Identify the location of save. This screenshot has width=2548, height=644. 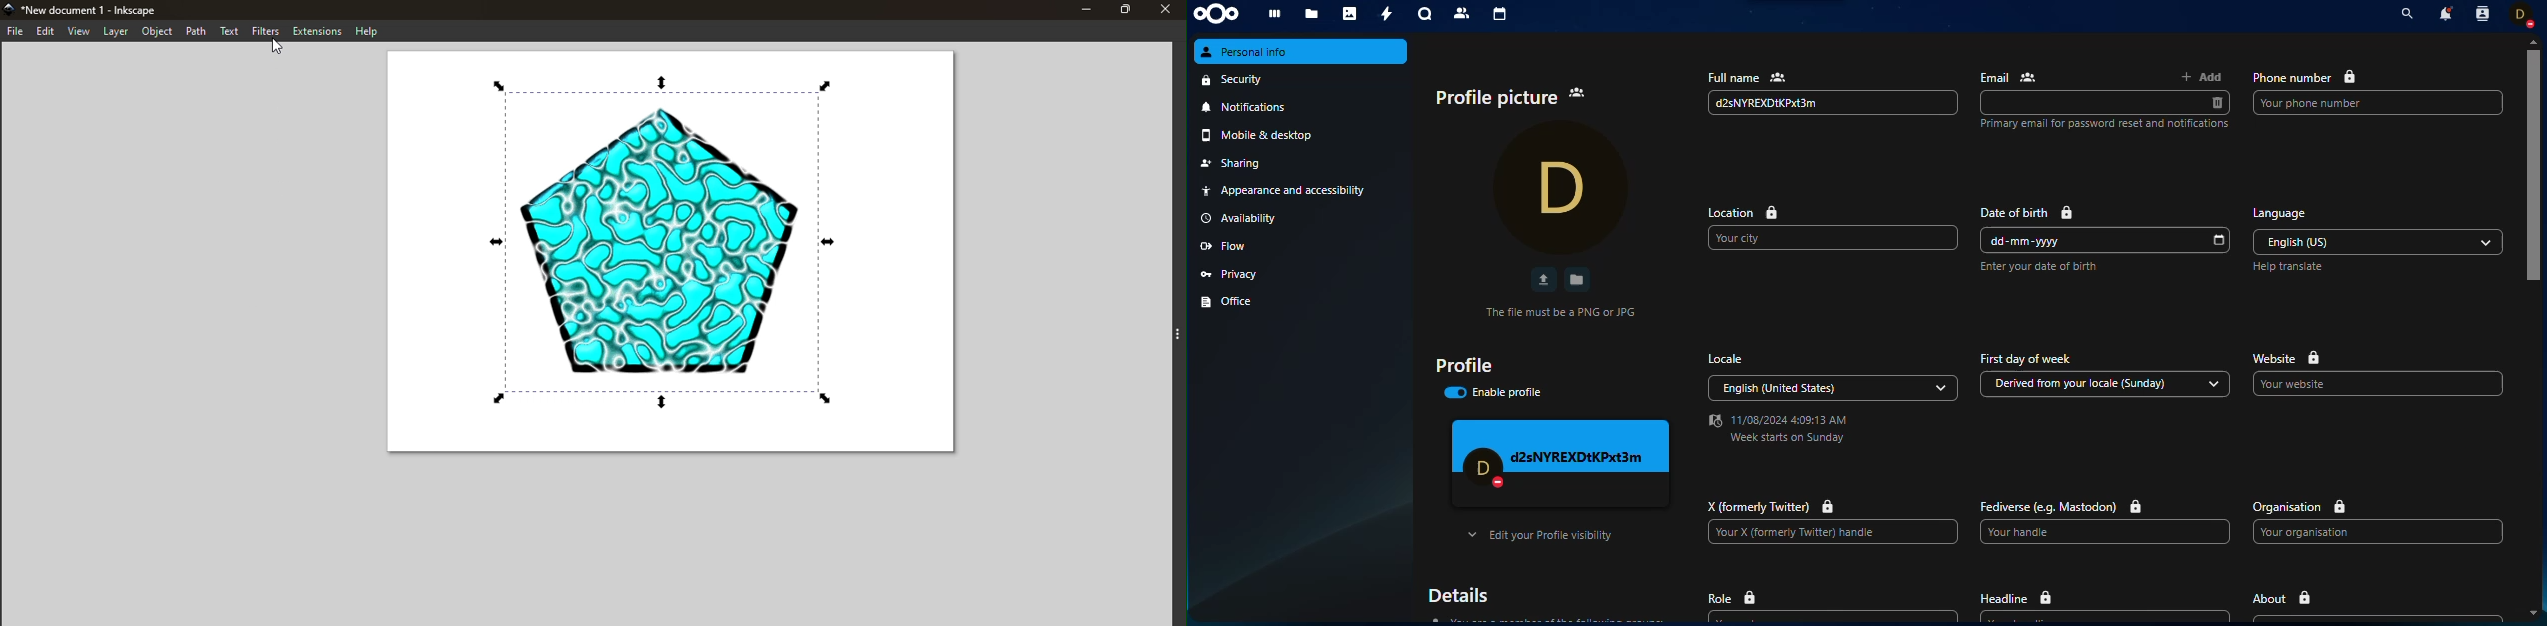
(1576, 280).